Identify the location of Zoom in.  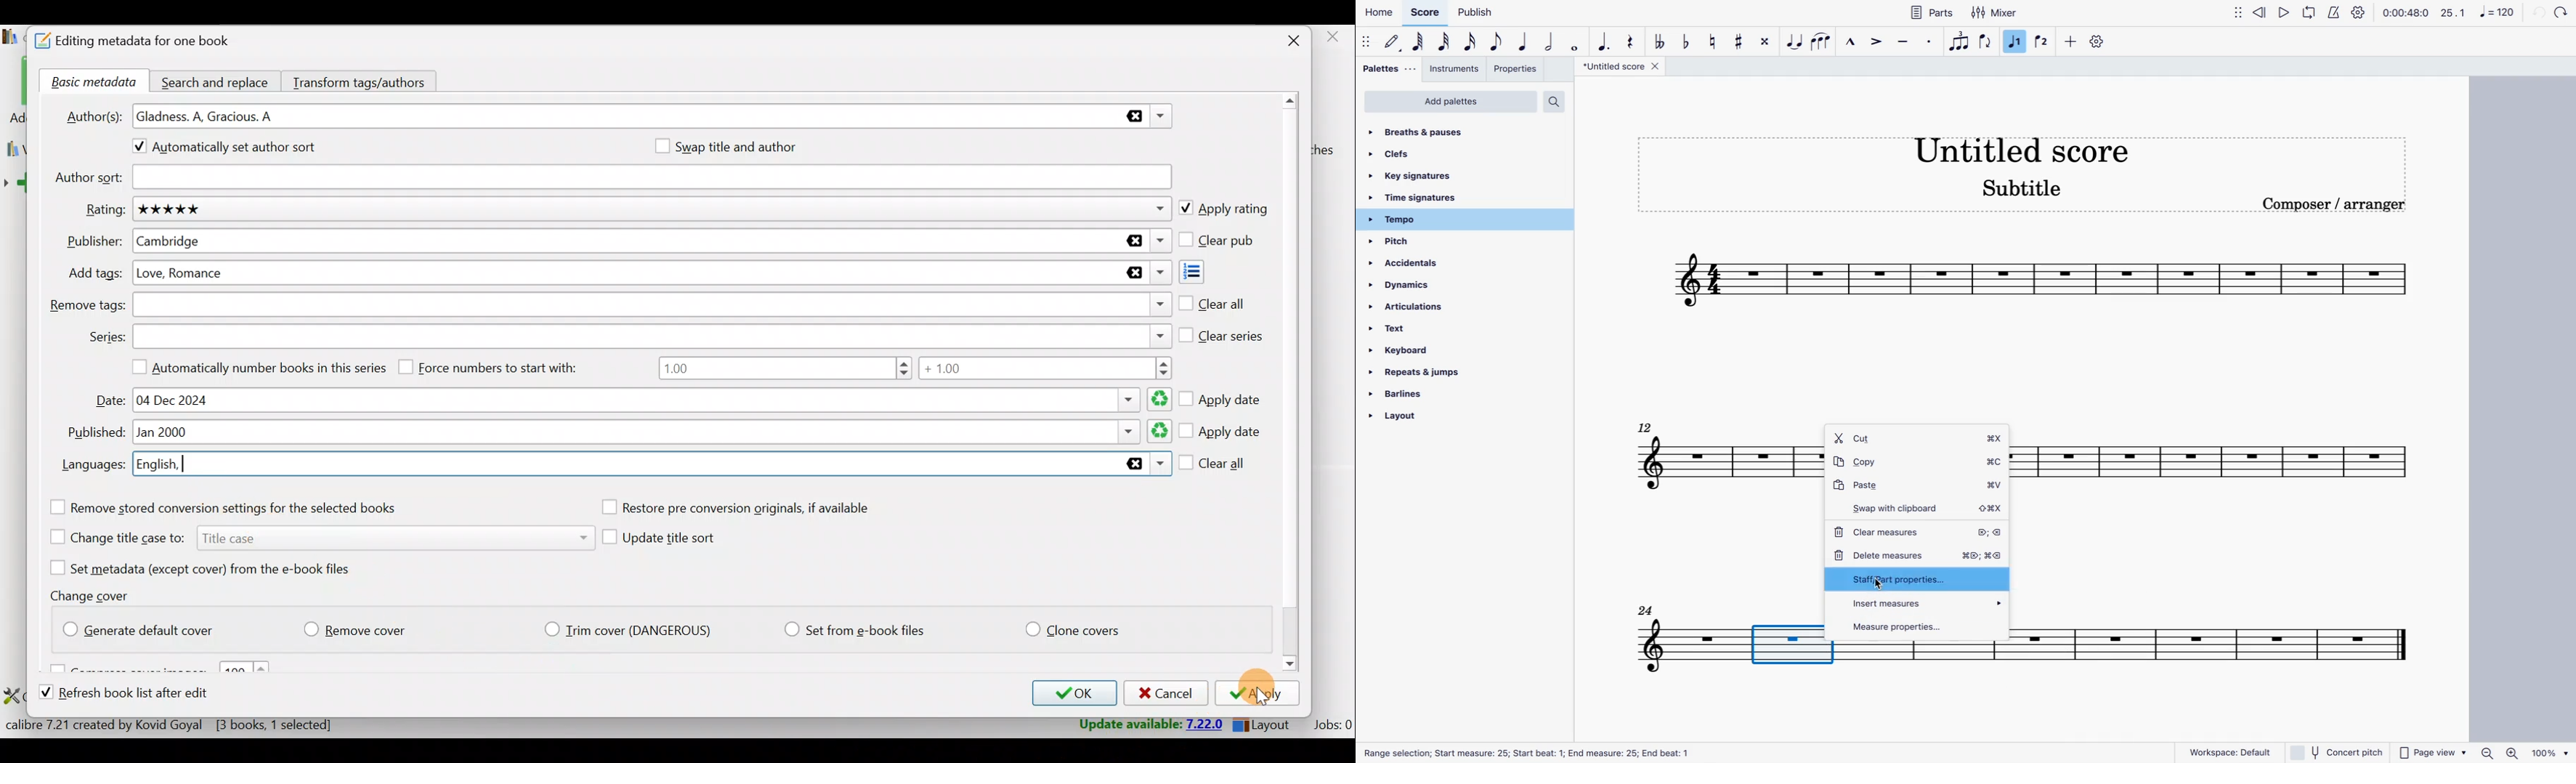
(2514, 752).